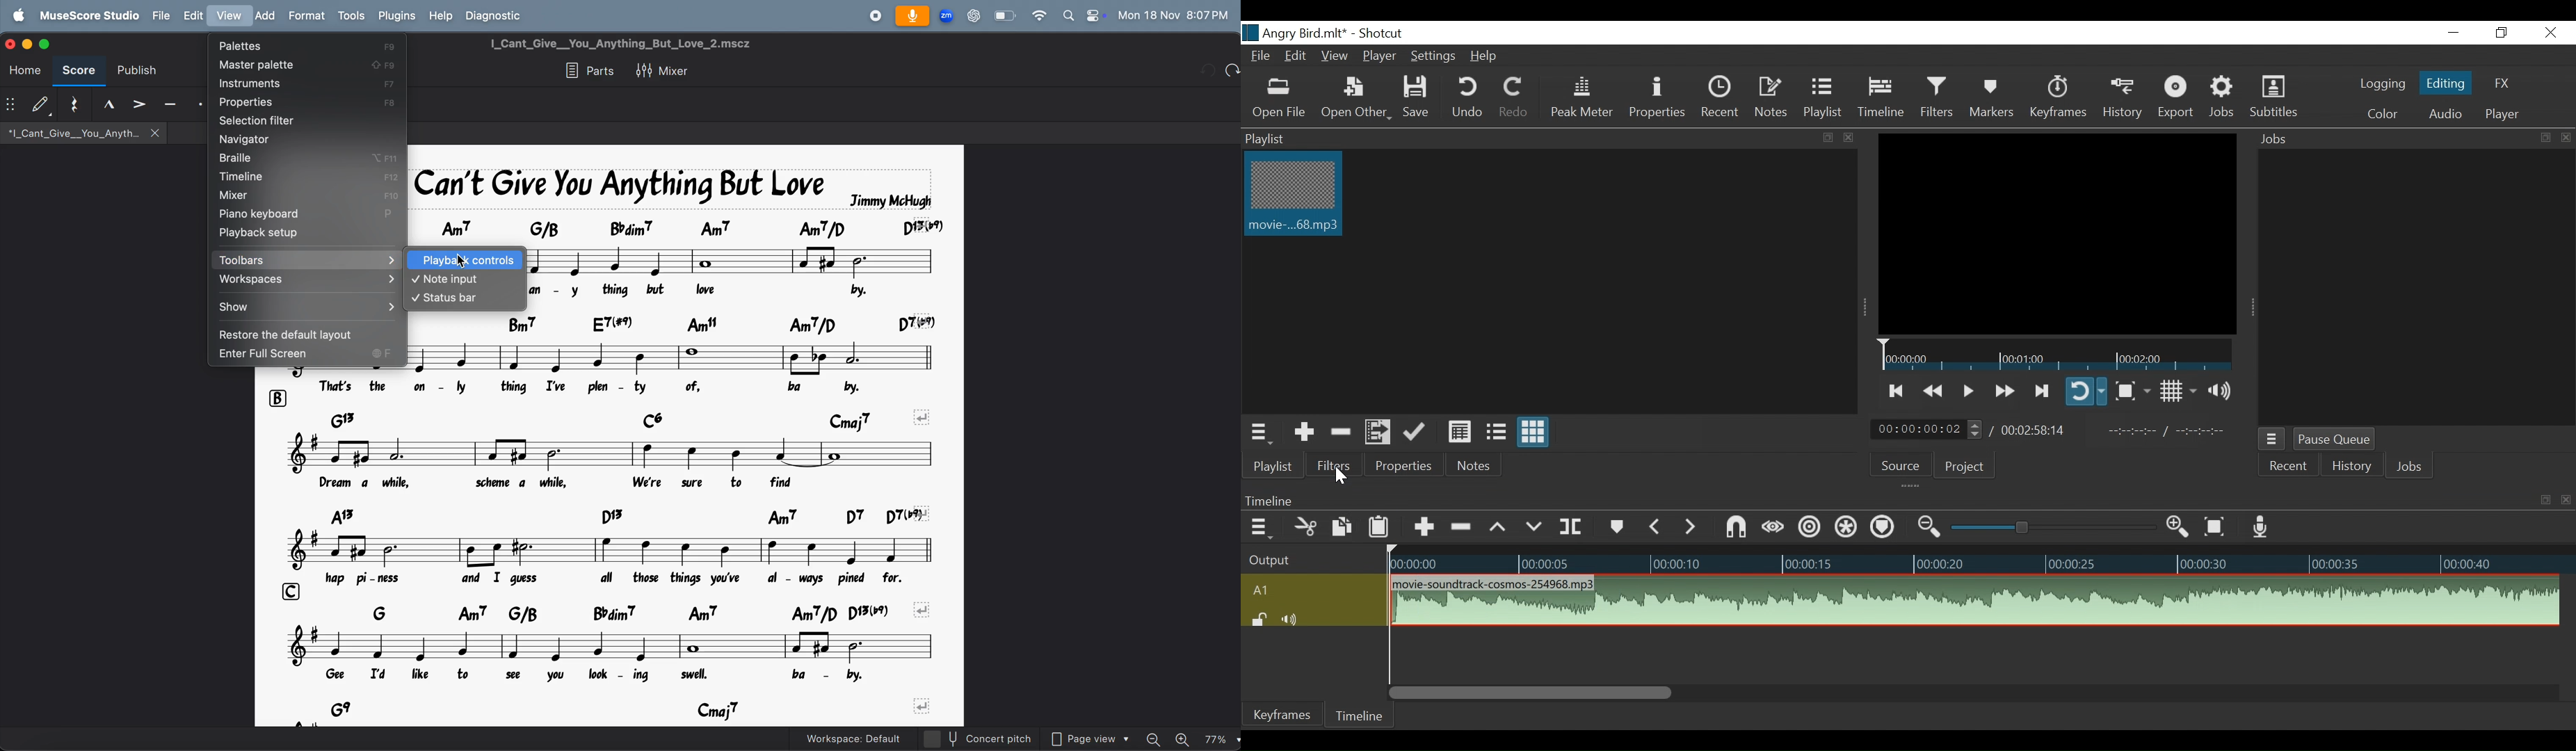  What do you see at coordinates (2043, 390) in the screenshot?
I see `Play forward quickly` at bounding box center [2043, 390].